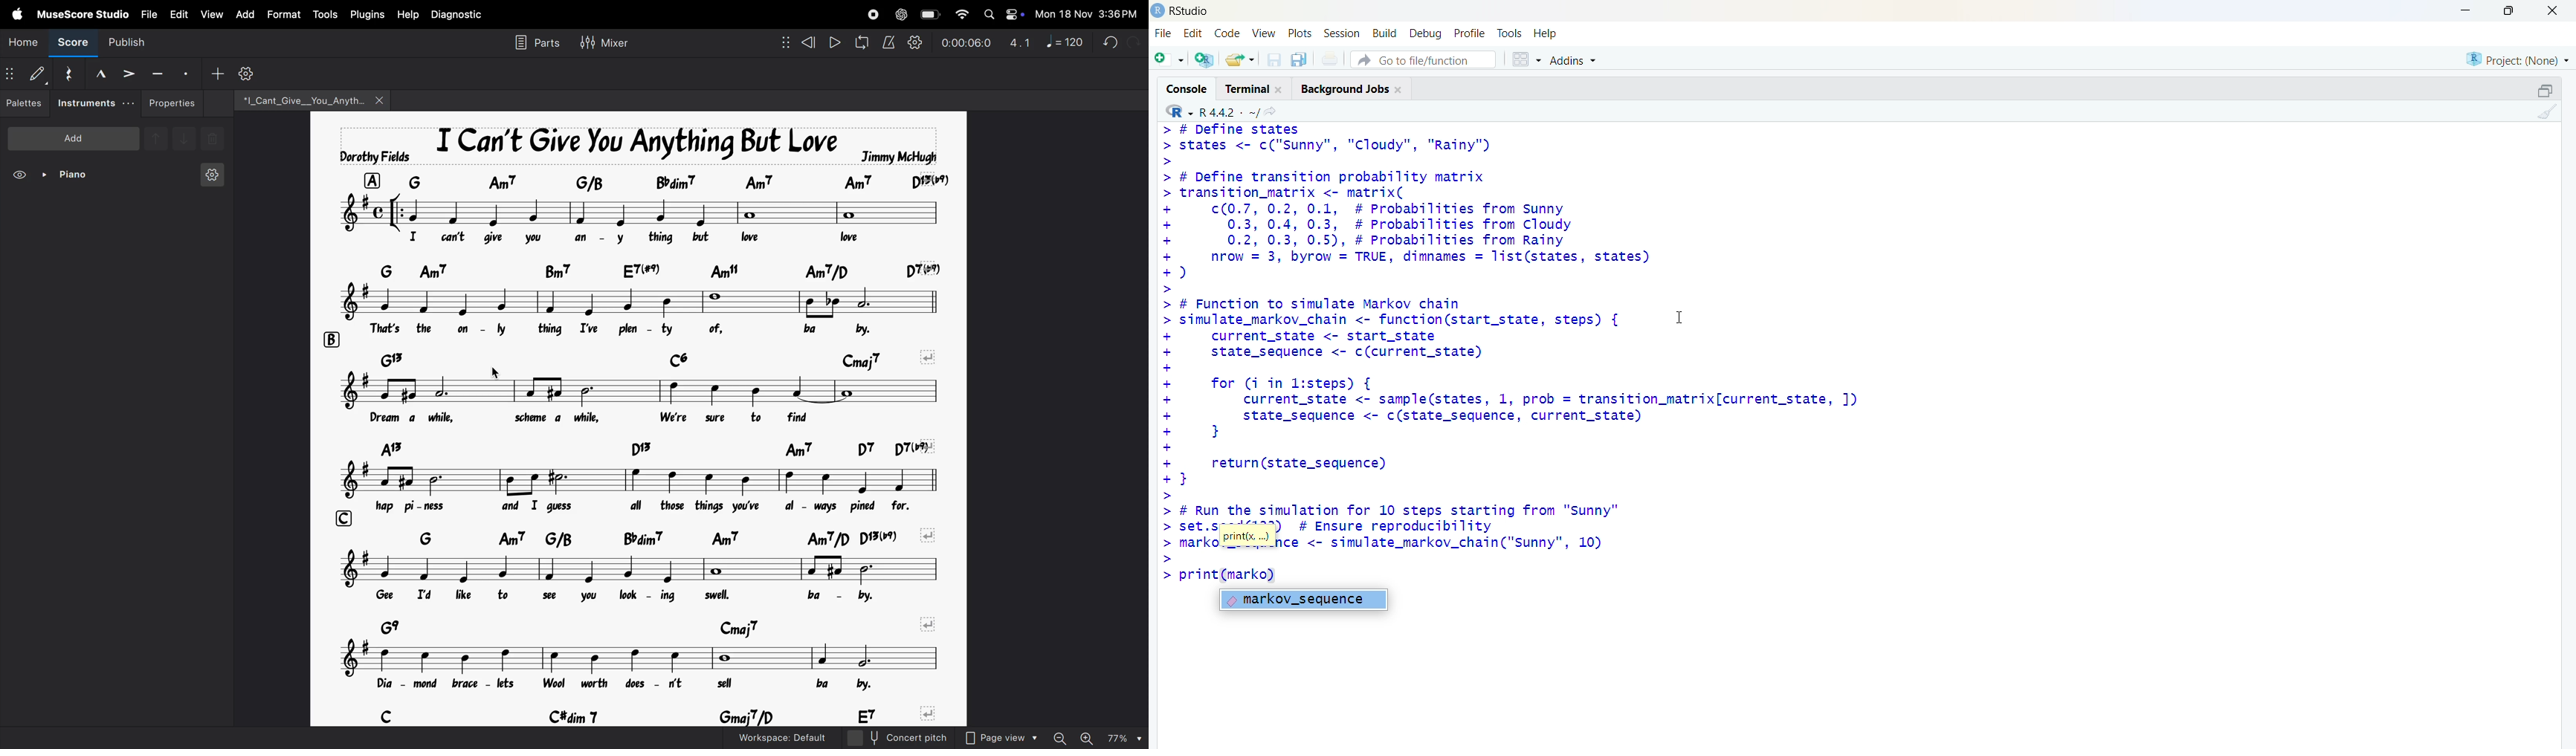 The height and width of the screenshot is (756, 2576). Describe the element at coordinates (49, 175) in the screenshot. I see `piano` at that location.